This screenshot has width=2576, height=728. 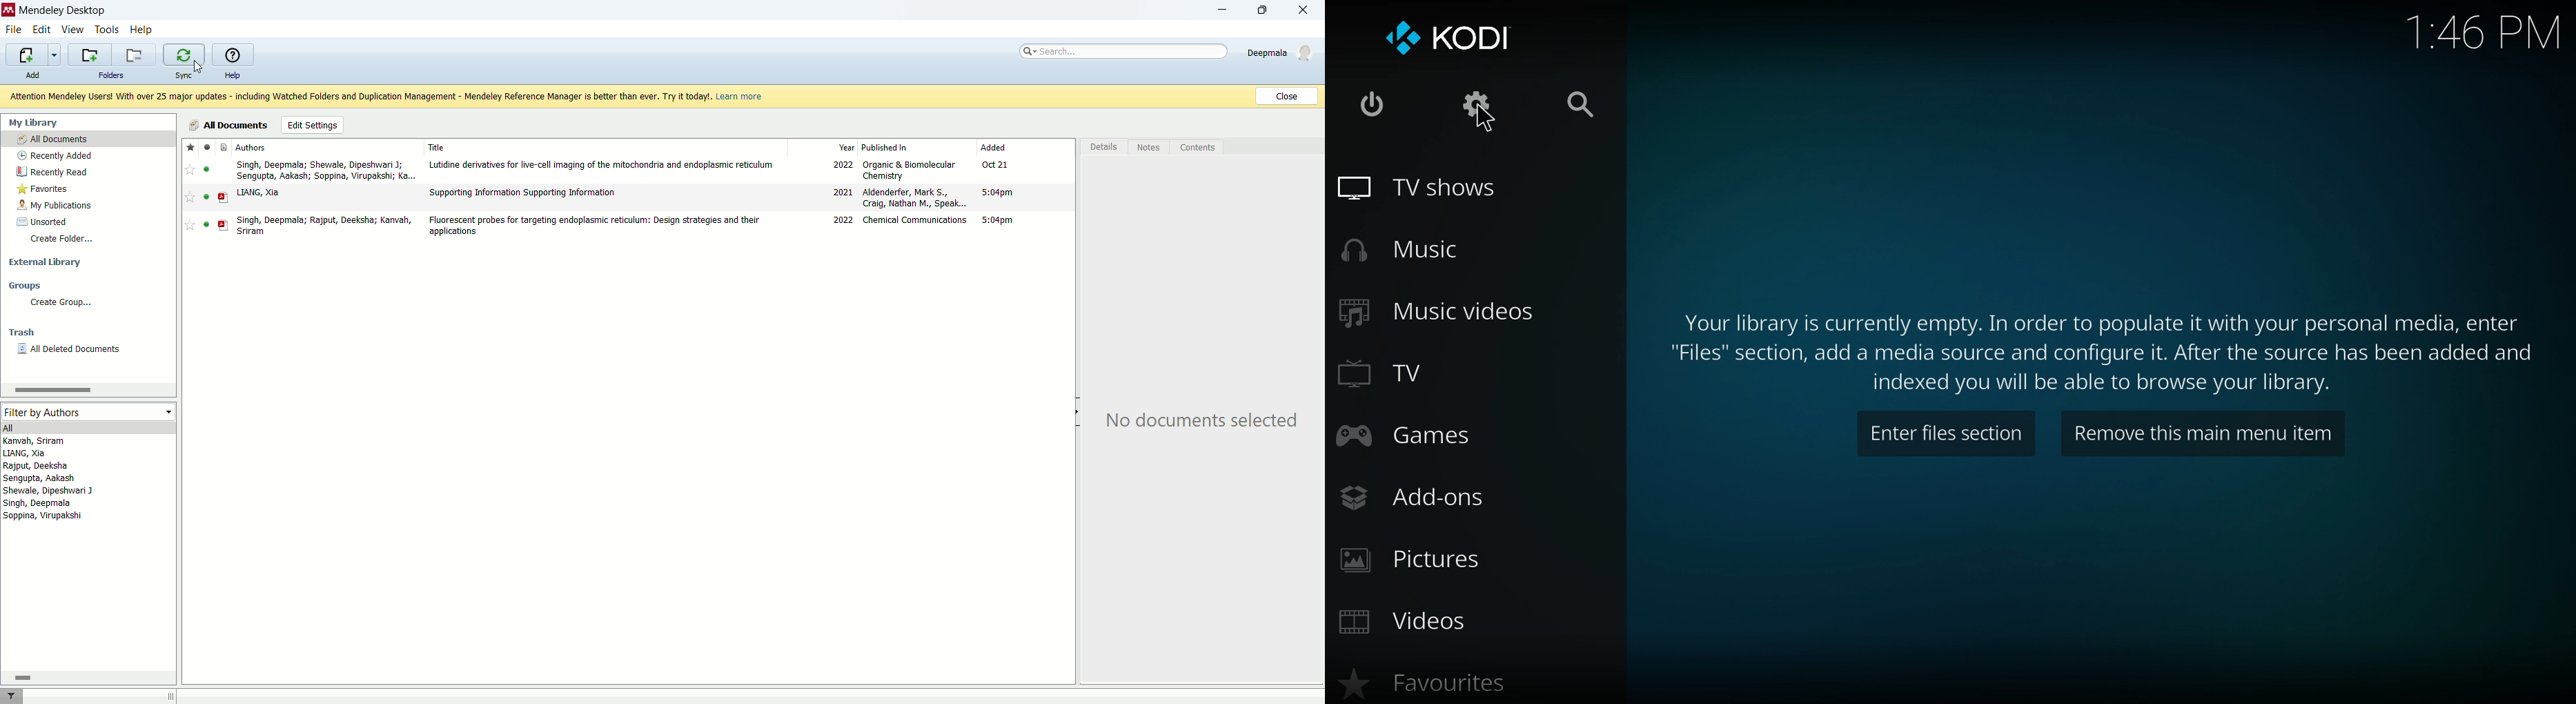 What do you see at coordinates (312, 125) in the screenshot?
I see `edit settings` at bounding box center [312, 125].